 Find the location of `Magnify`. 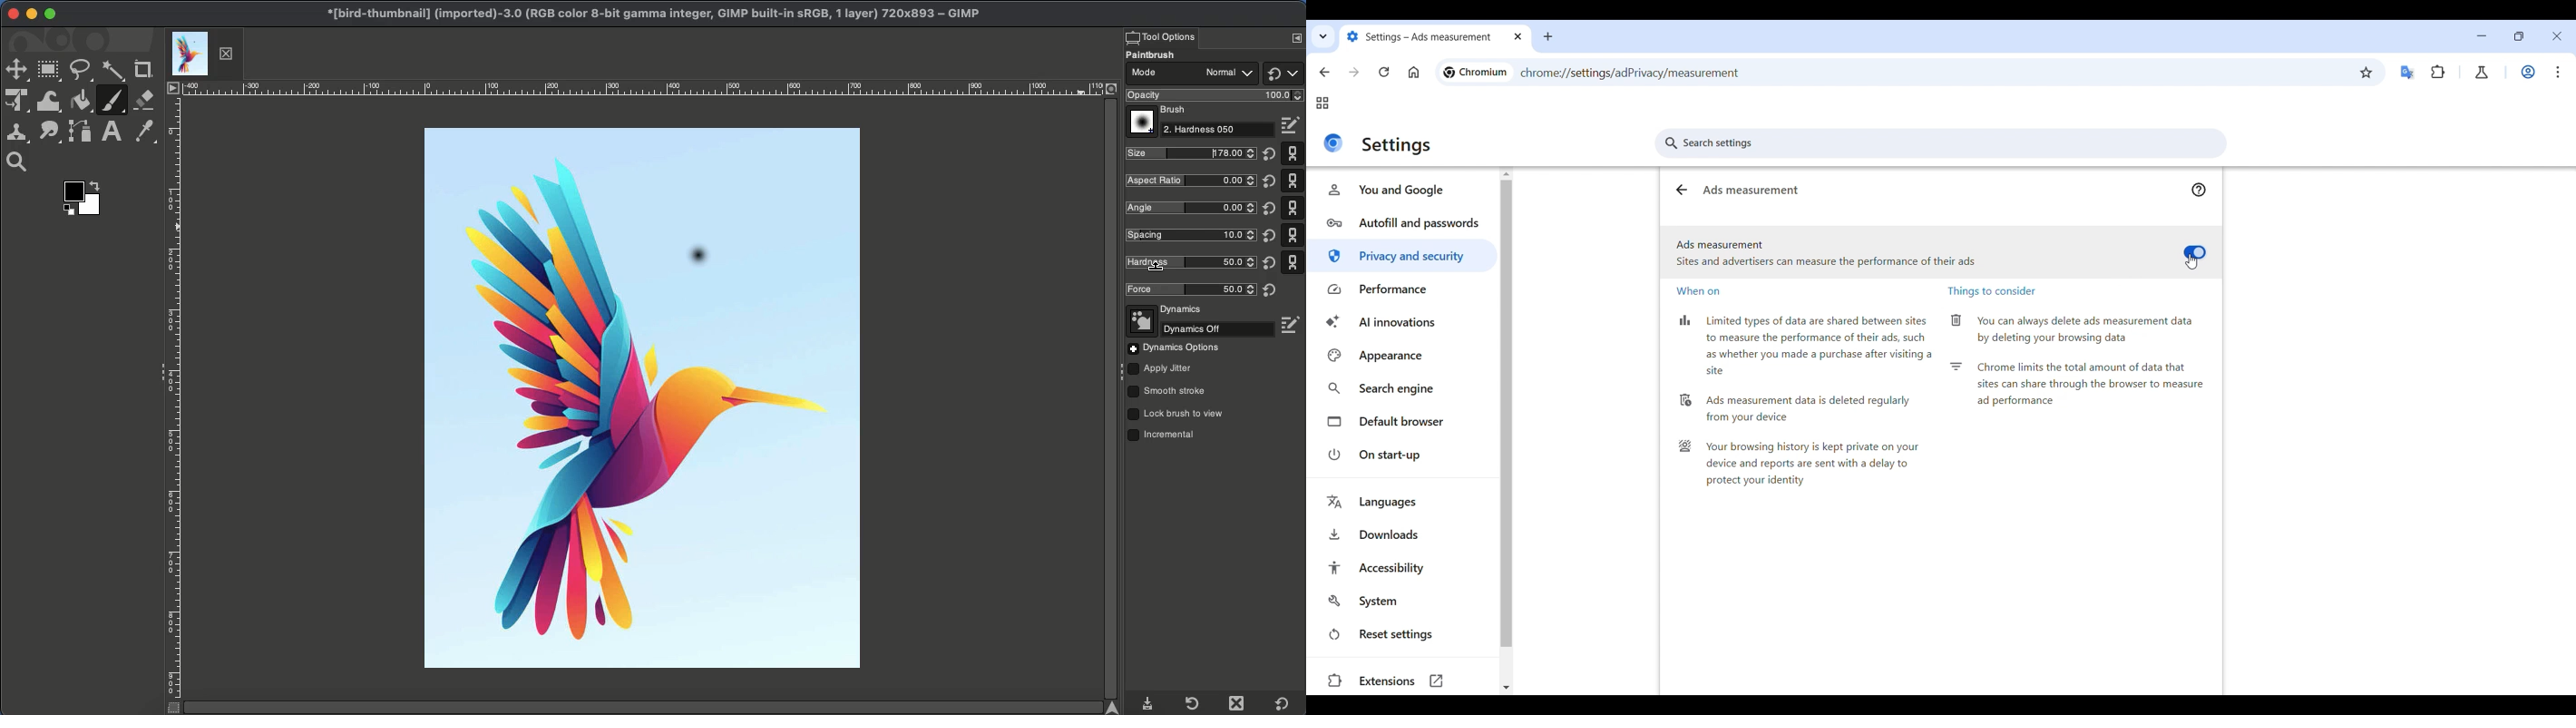

Magnify is located at coordinates (21, 162).